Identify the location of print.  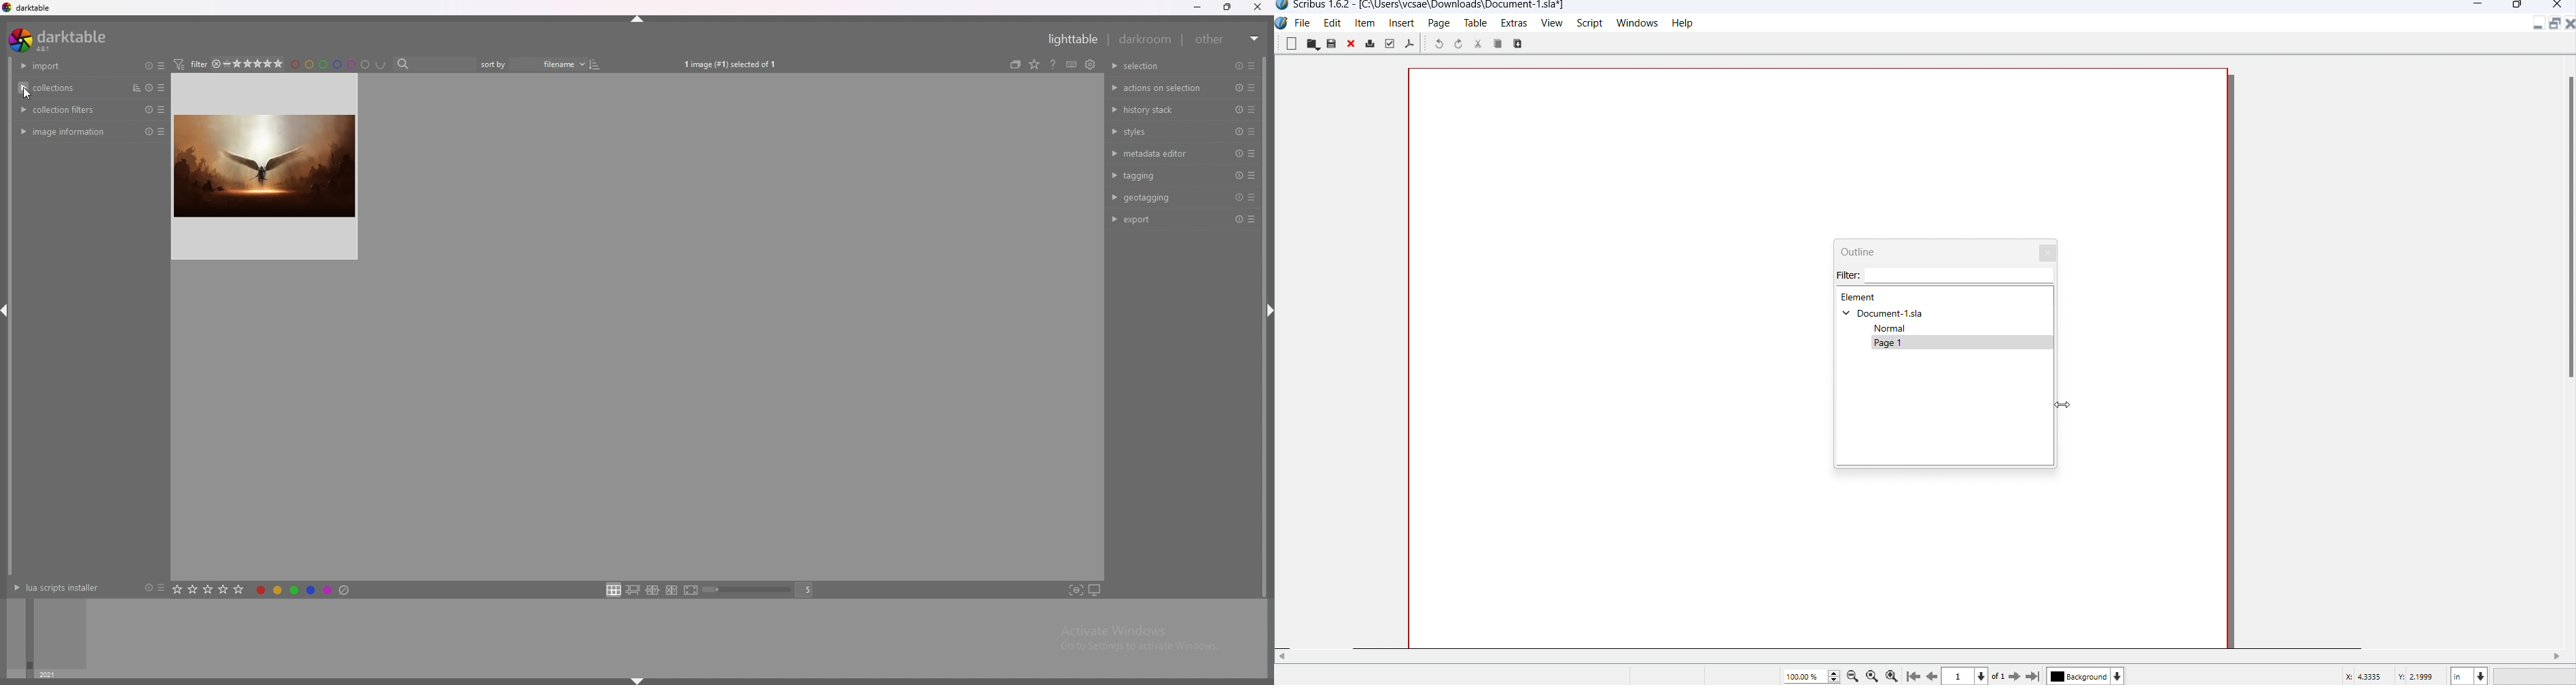
(1371, 43).